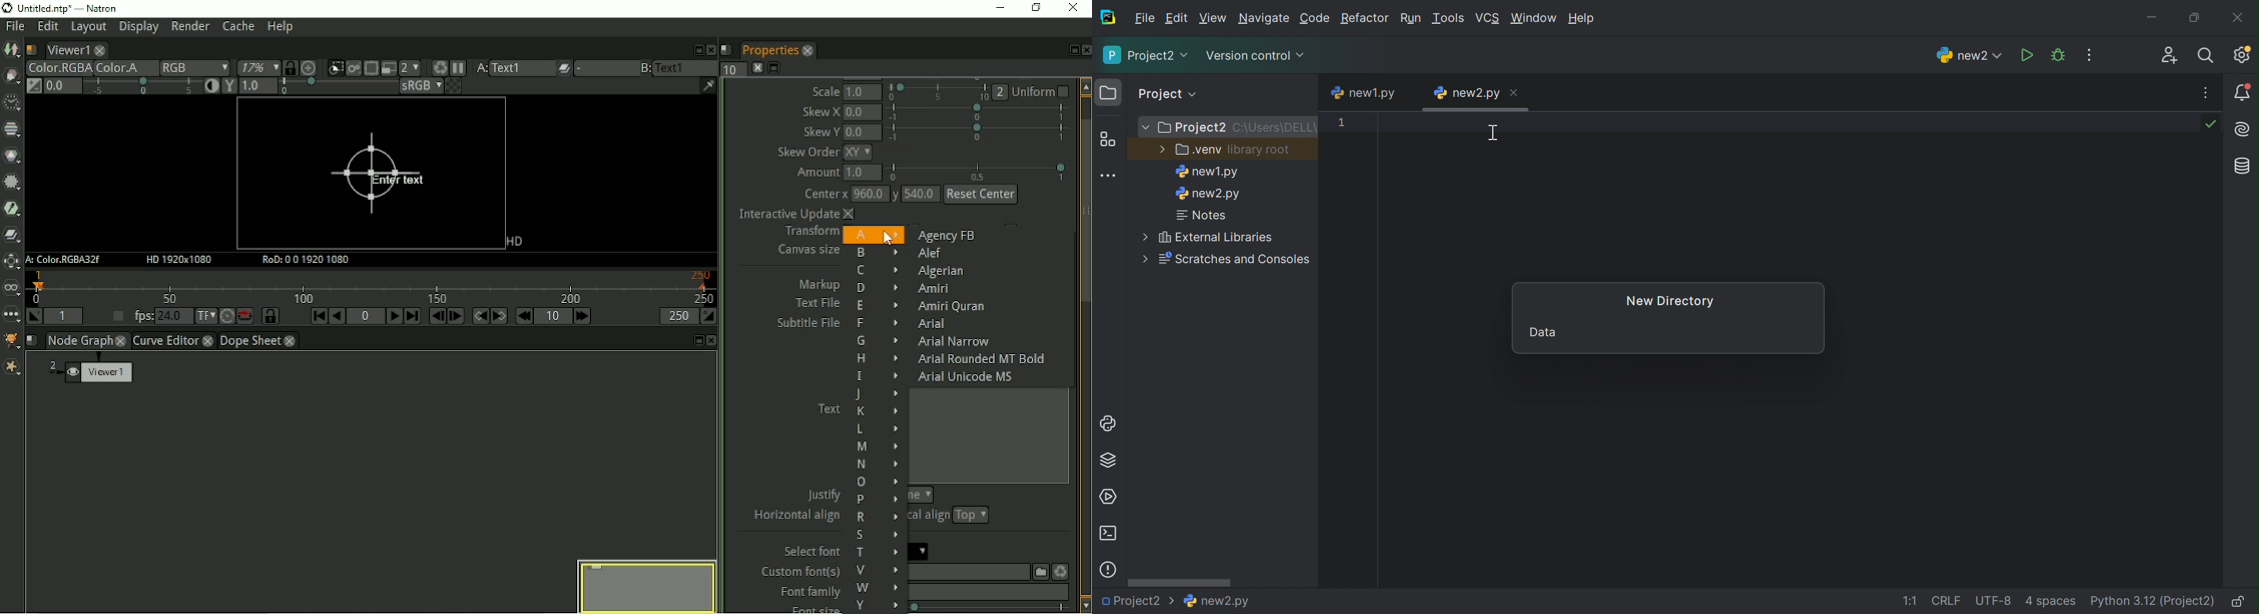  I want to click on Cursor, so click(1493, 135).